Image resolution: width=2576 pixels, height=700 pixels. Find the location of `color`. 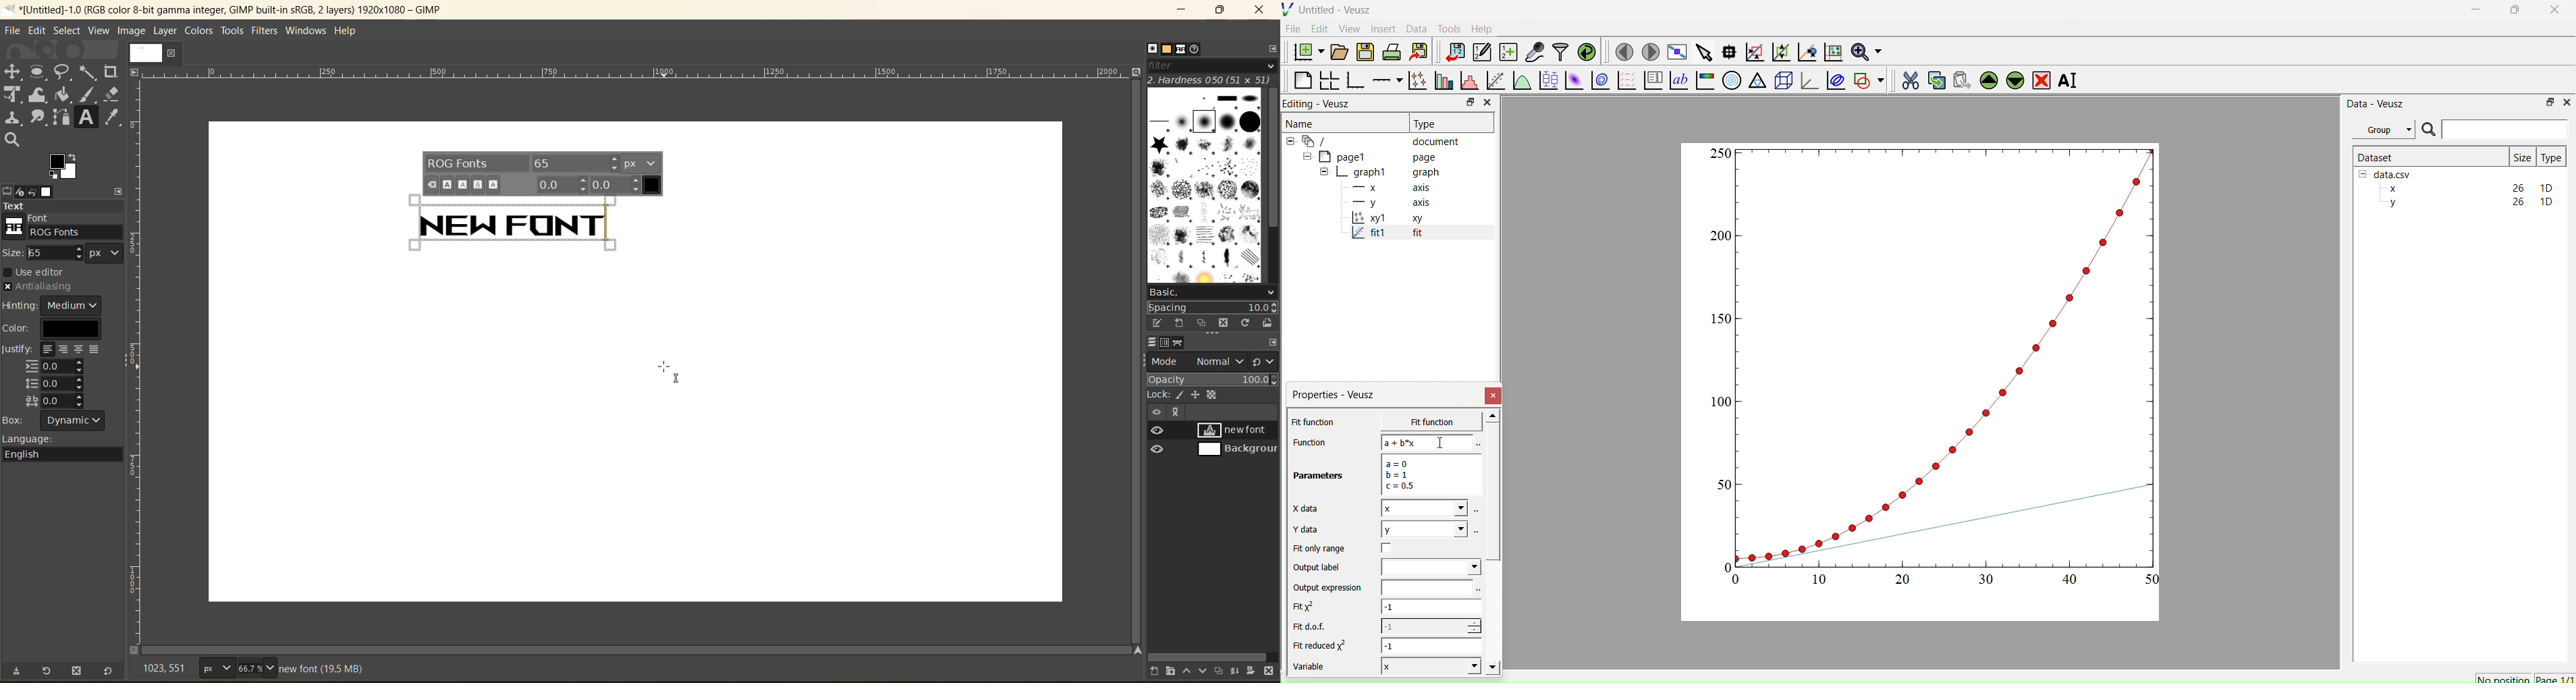

color is located at coordinates (51, 329).